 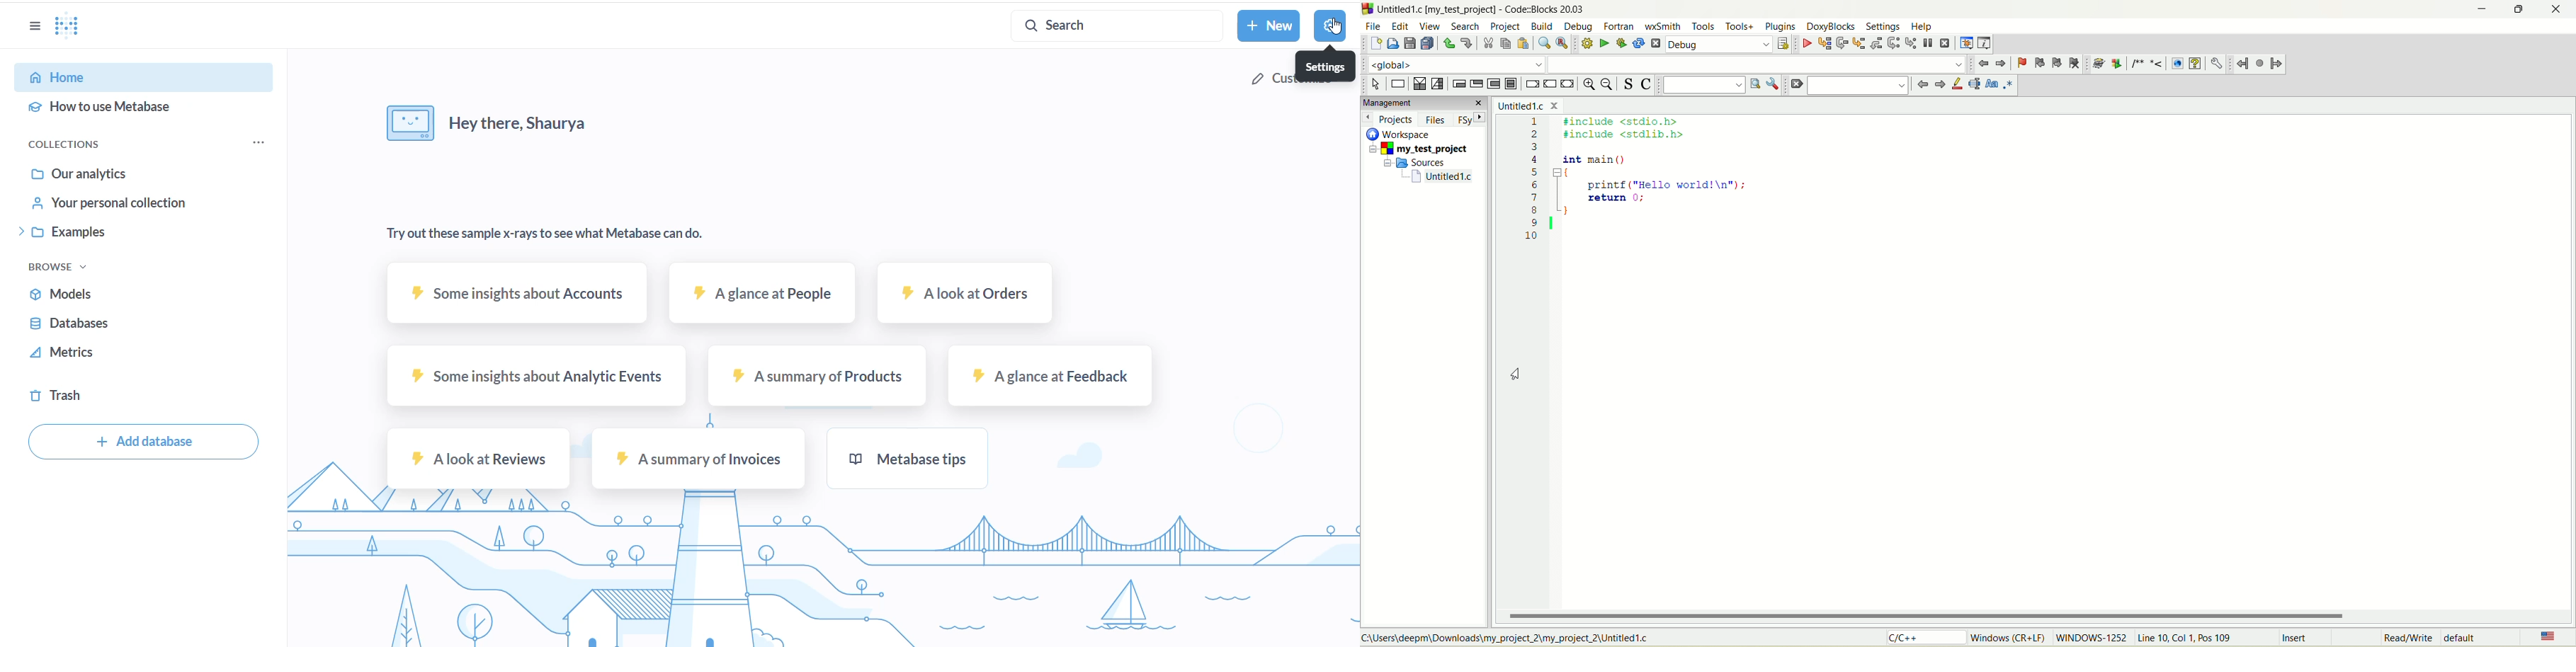 What do you see at coordinates (33, 26) in the screenshot?
I see `options` at bounding box center [33, 26].